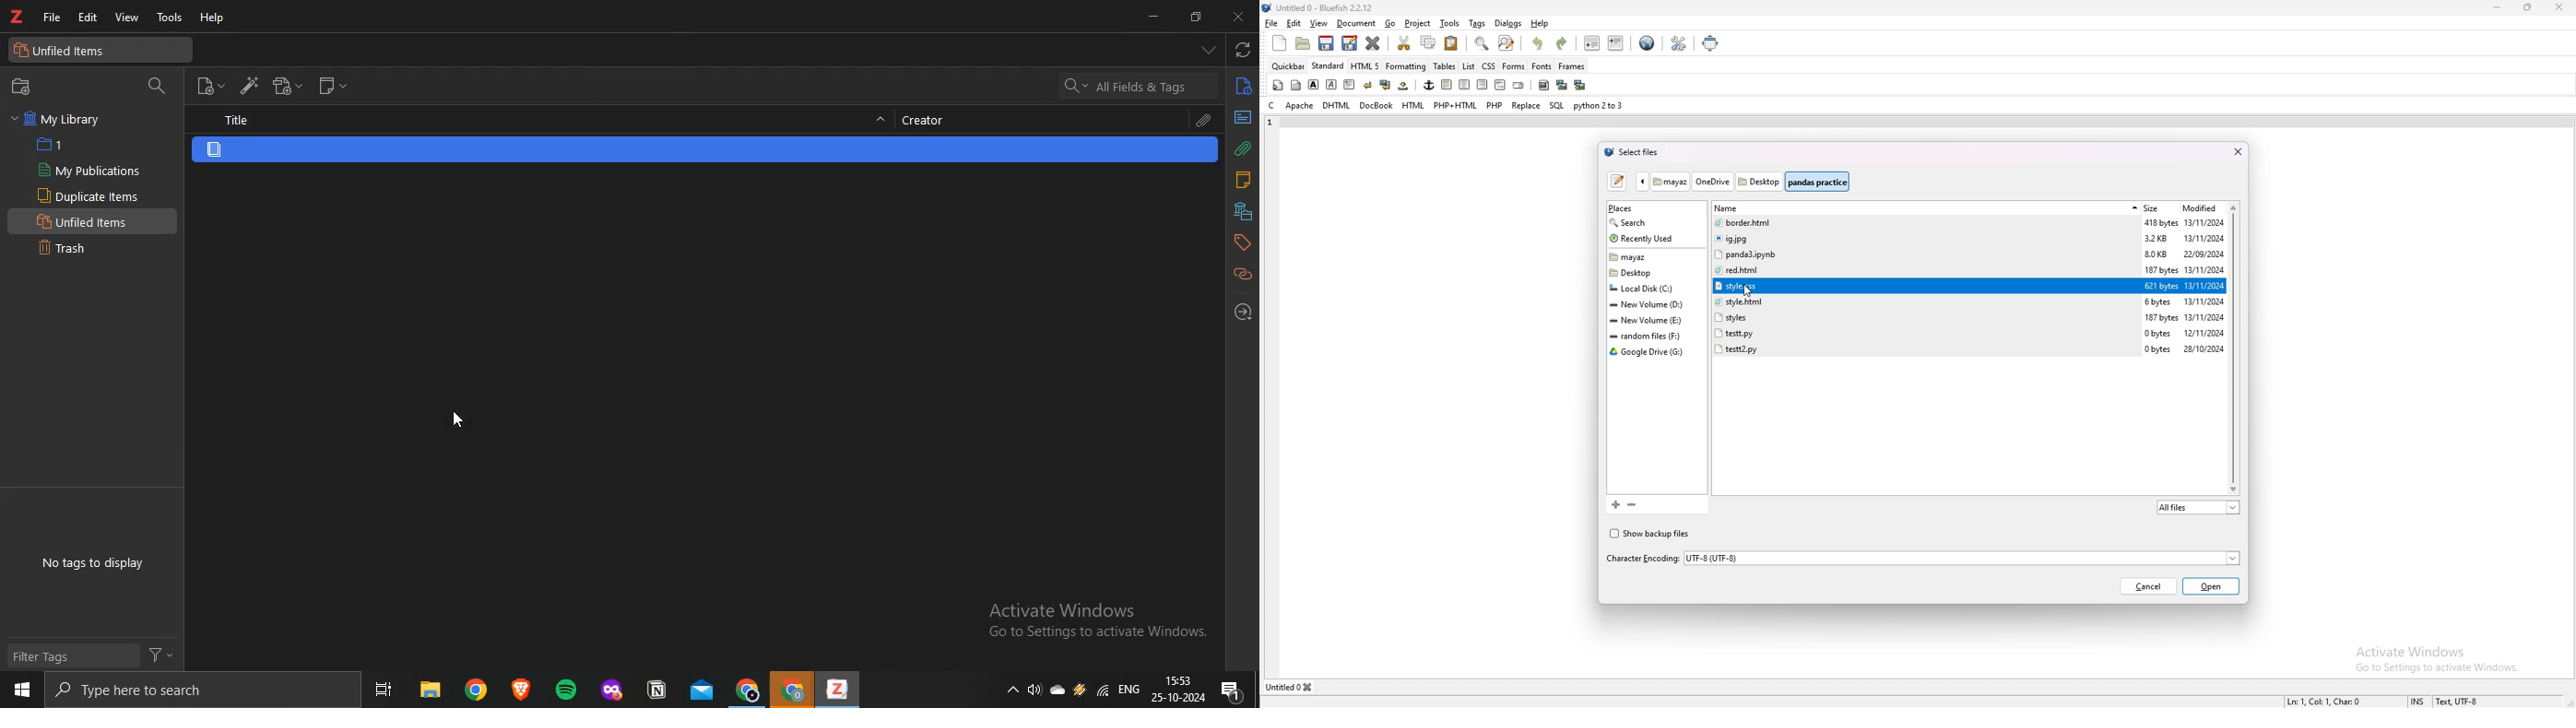  What do you see at coordinates (2560, 8) in the screenshot?
I see `close` at bounding box center [2560, 8].